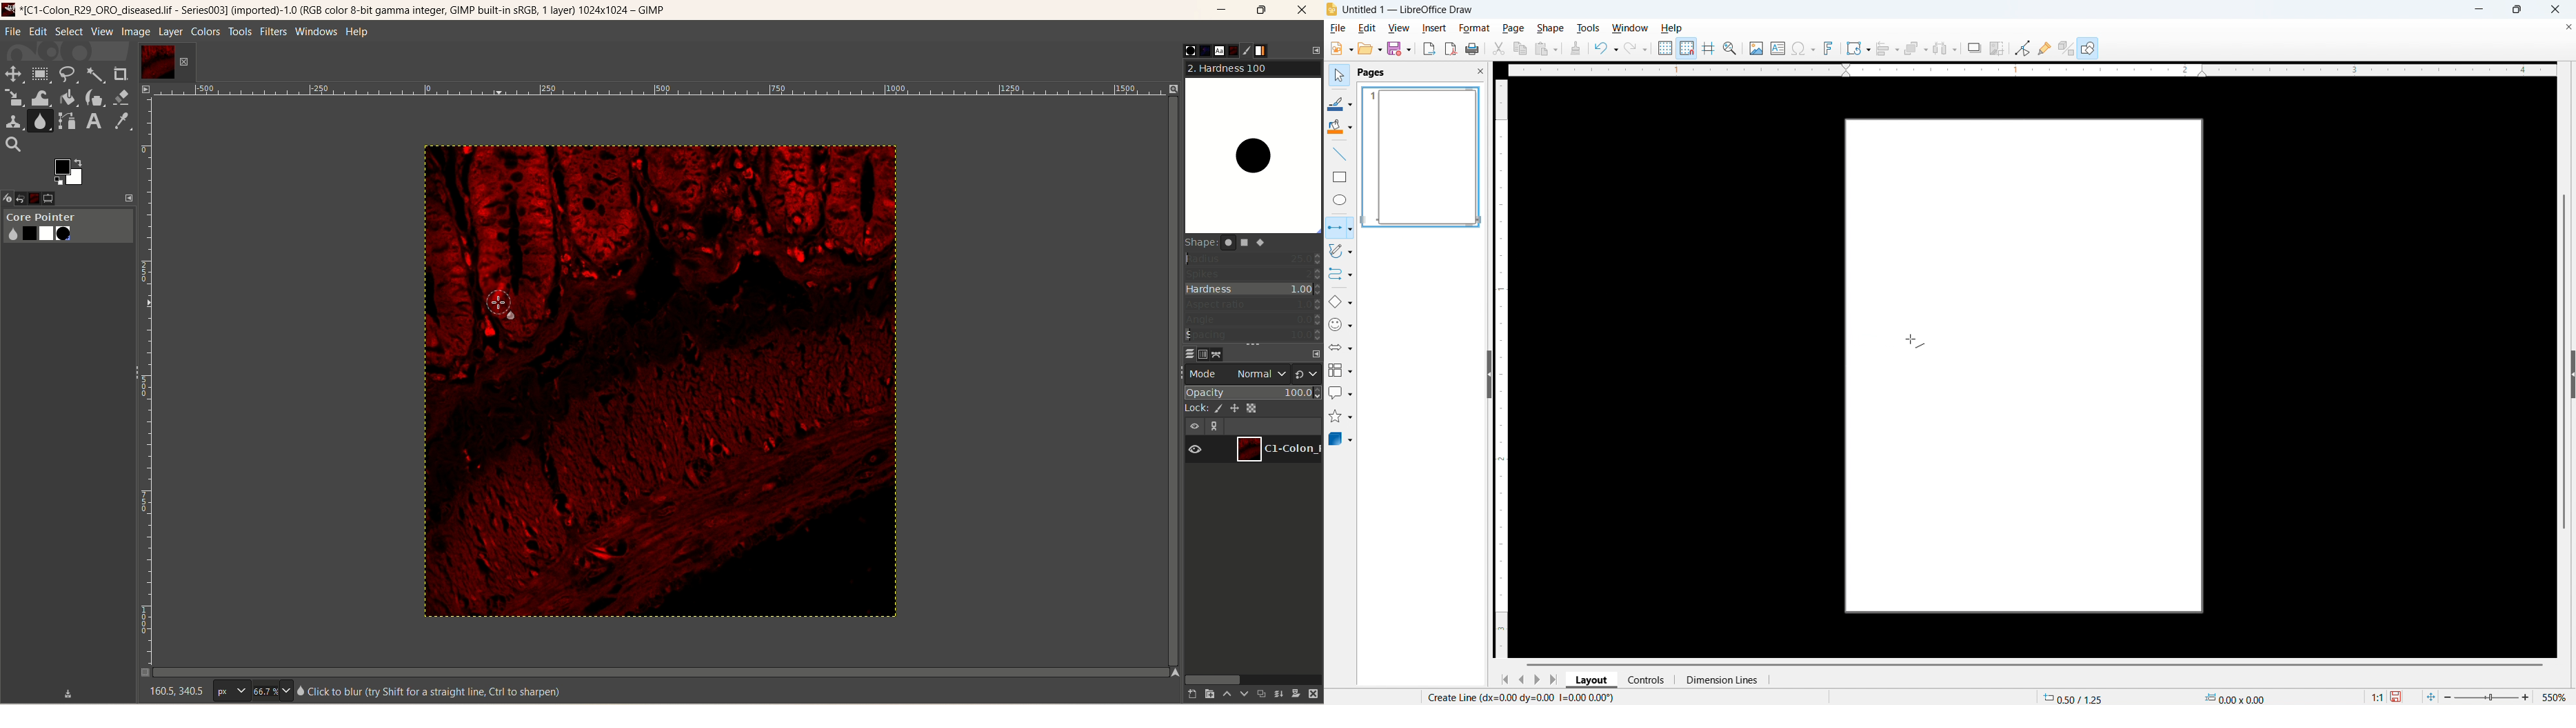  What do you see at coordinates (1200, 449) in the screenshot?
I see `visibility` at bounding box center [1200, 449].